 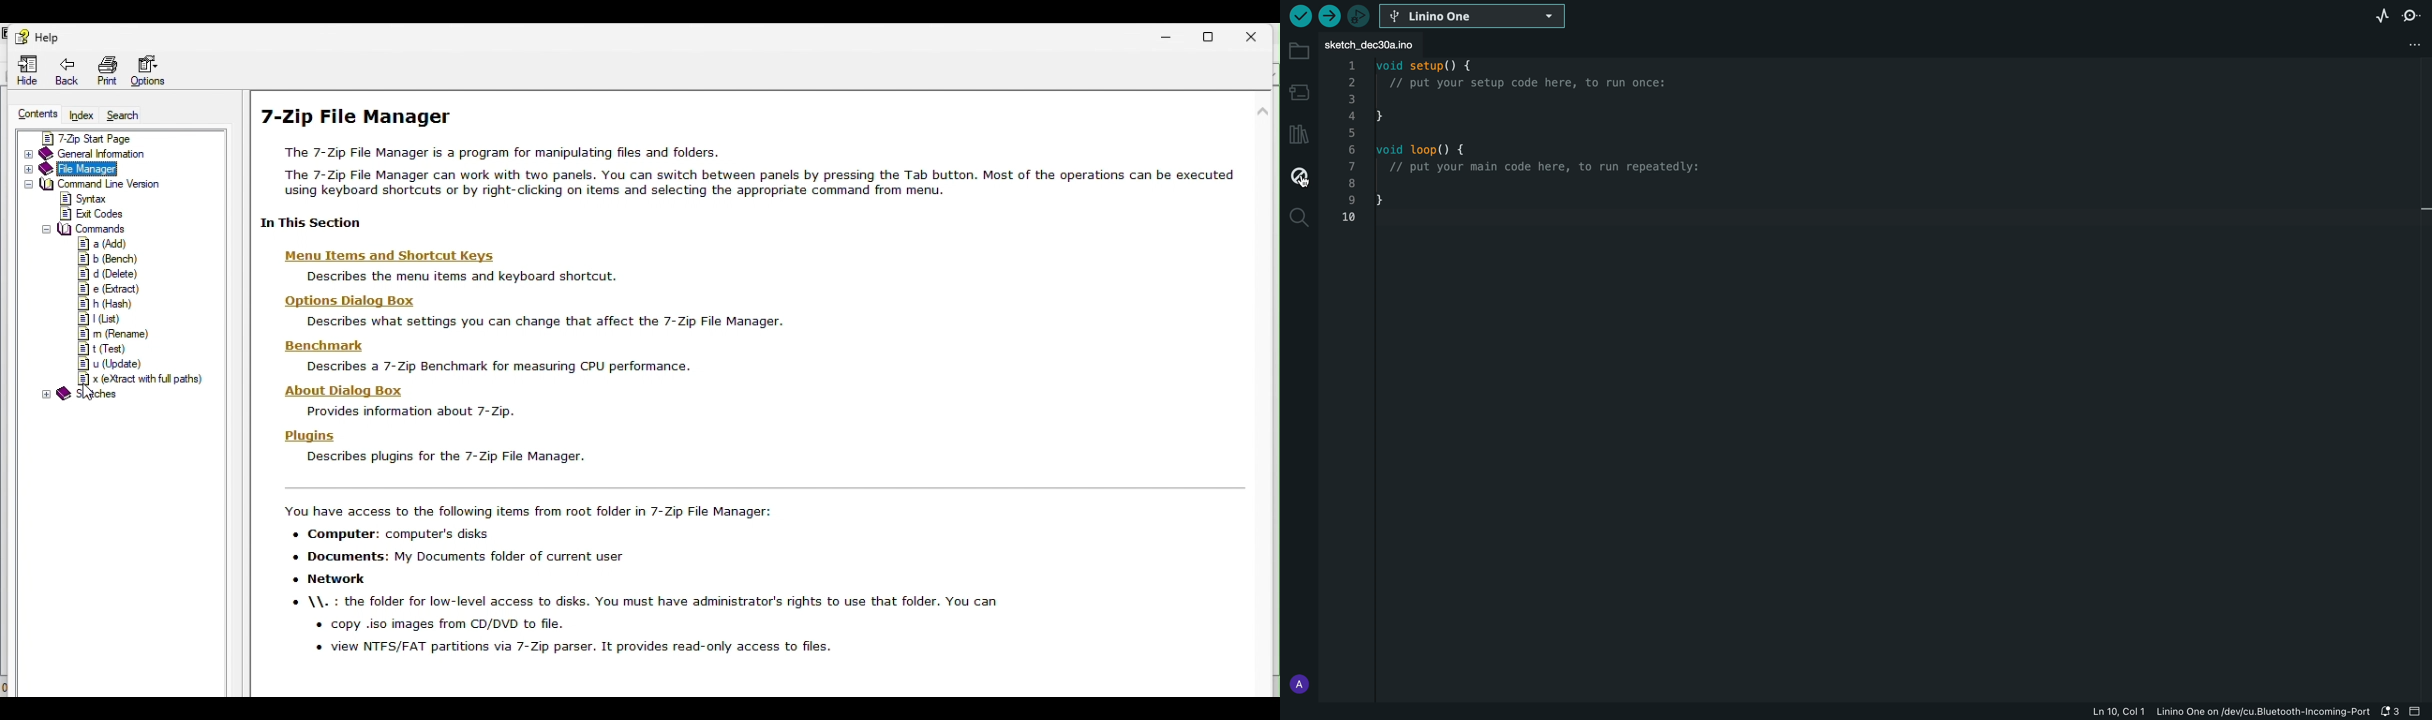 I want to click on Contents, so click(x=30, y=115).